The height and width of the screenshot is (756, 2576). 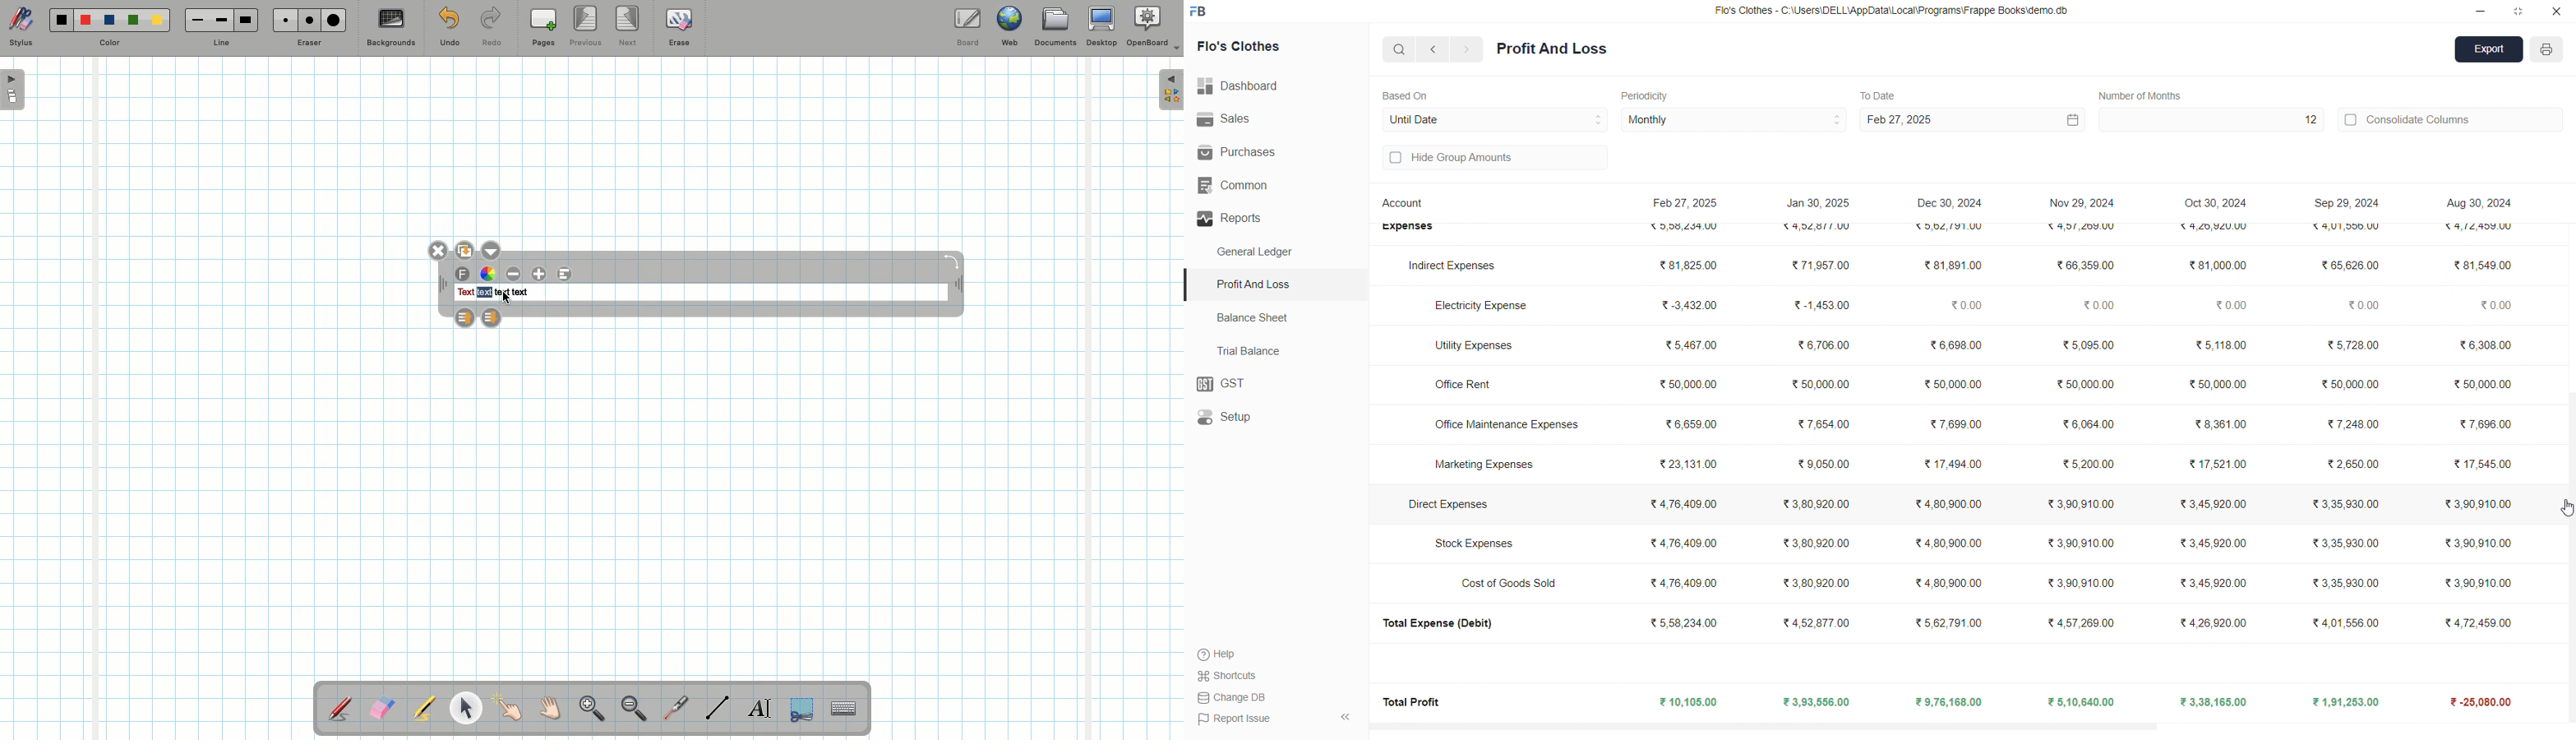 I want to click on ₹ 50,000.00, so click(x=2350, y=382).